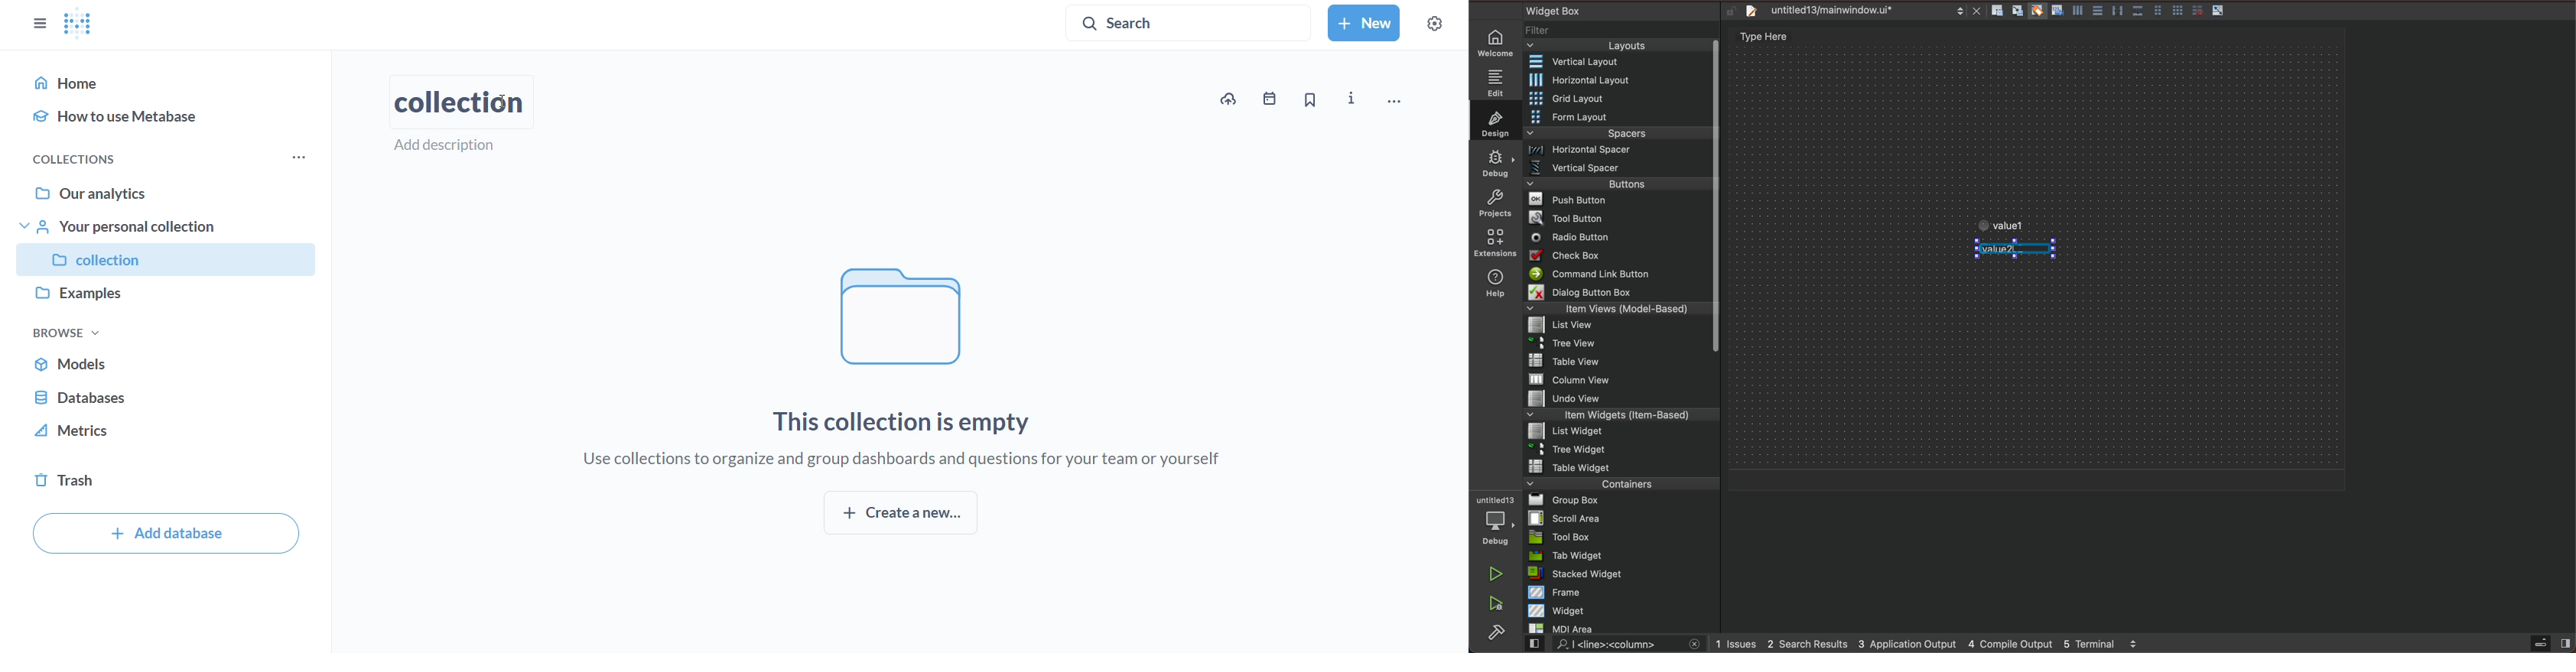  I want to click on tool box, so click(1622, 537).